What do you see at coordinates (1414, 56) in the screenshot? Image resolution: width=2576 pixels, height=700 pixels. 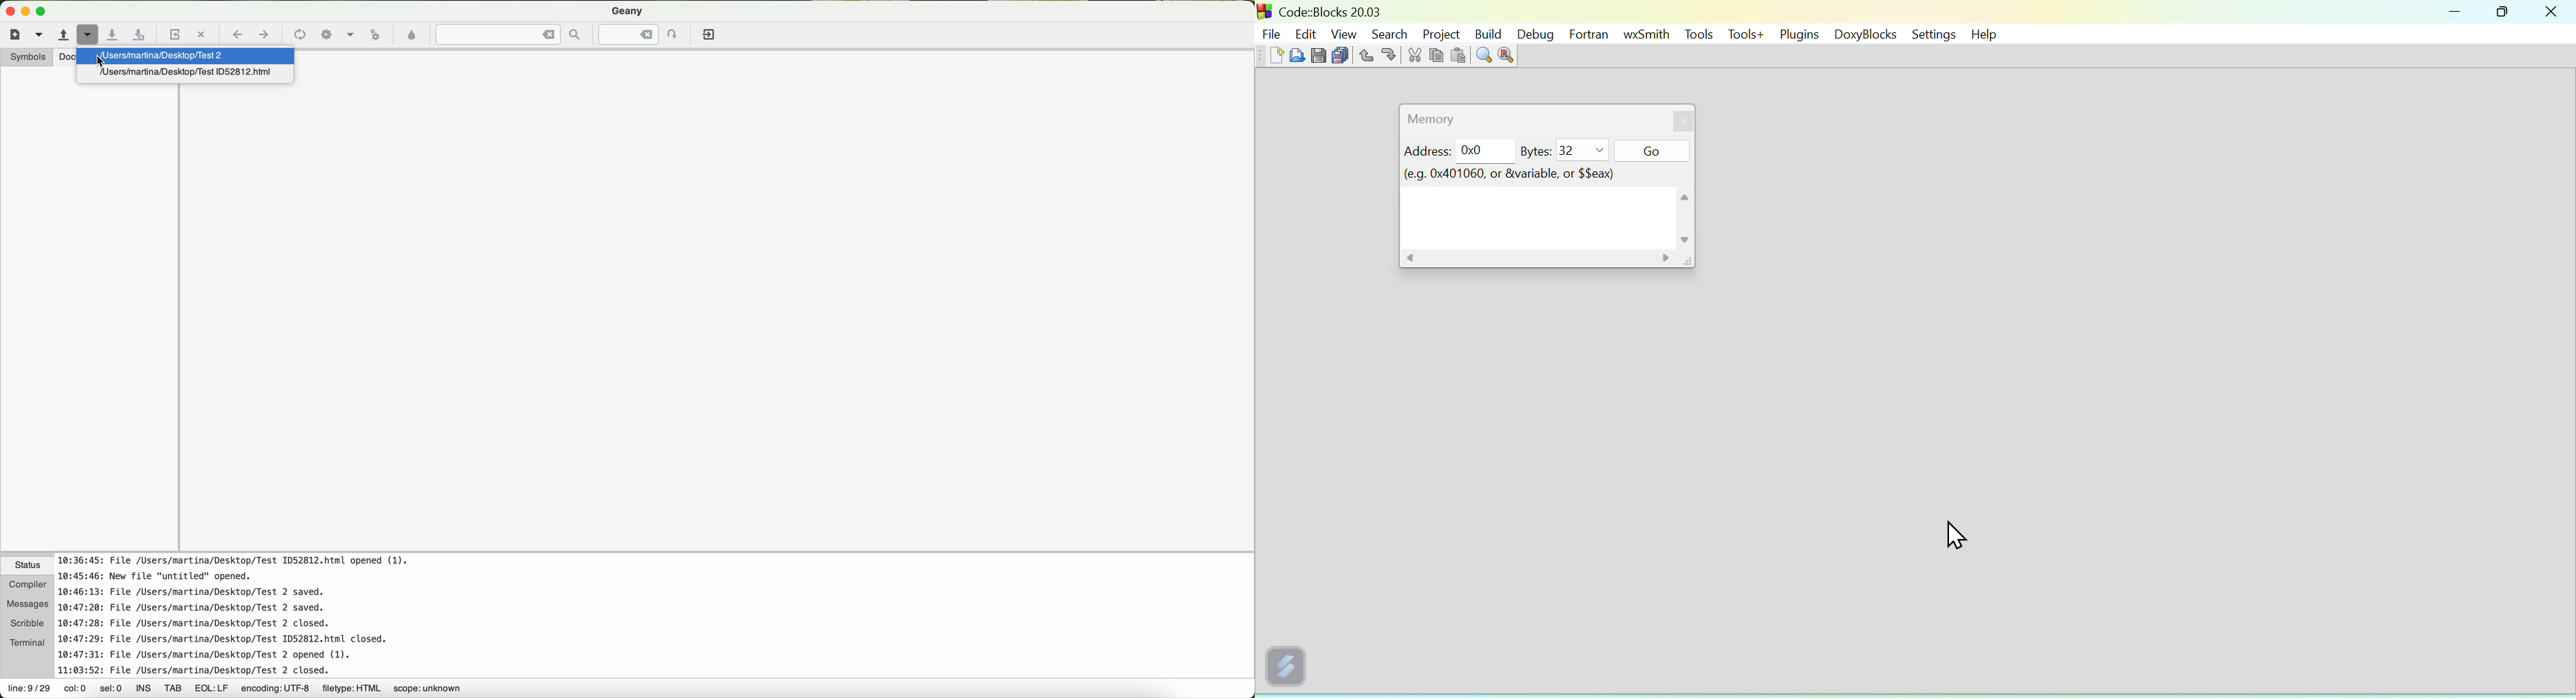 I see `cut ` at bounding box center [1414, 56].